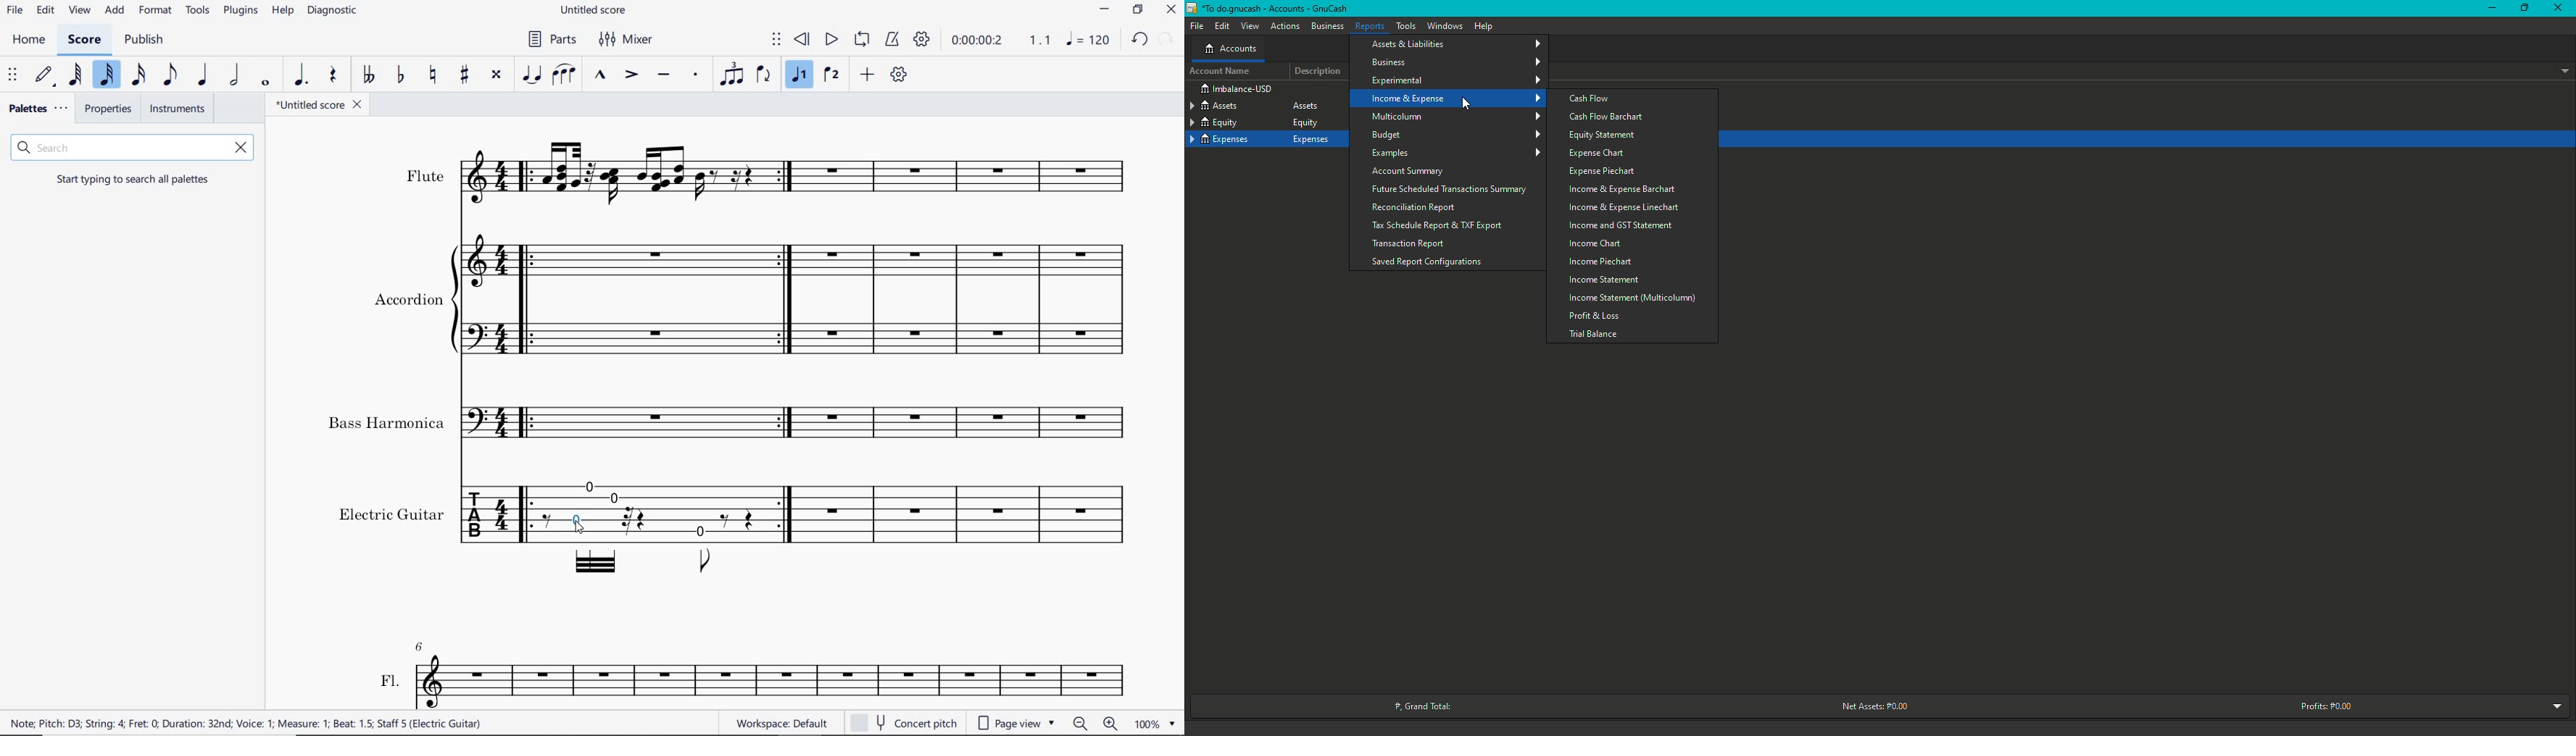  Describe the element at coordinates (2558, 9) in the screenshot. I see `Close` at that location.